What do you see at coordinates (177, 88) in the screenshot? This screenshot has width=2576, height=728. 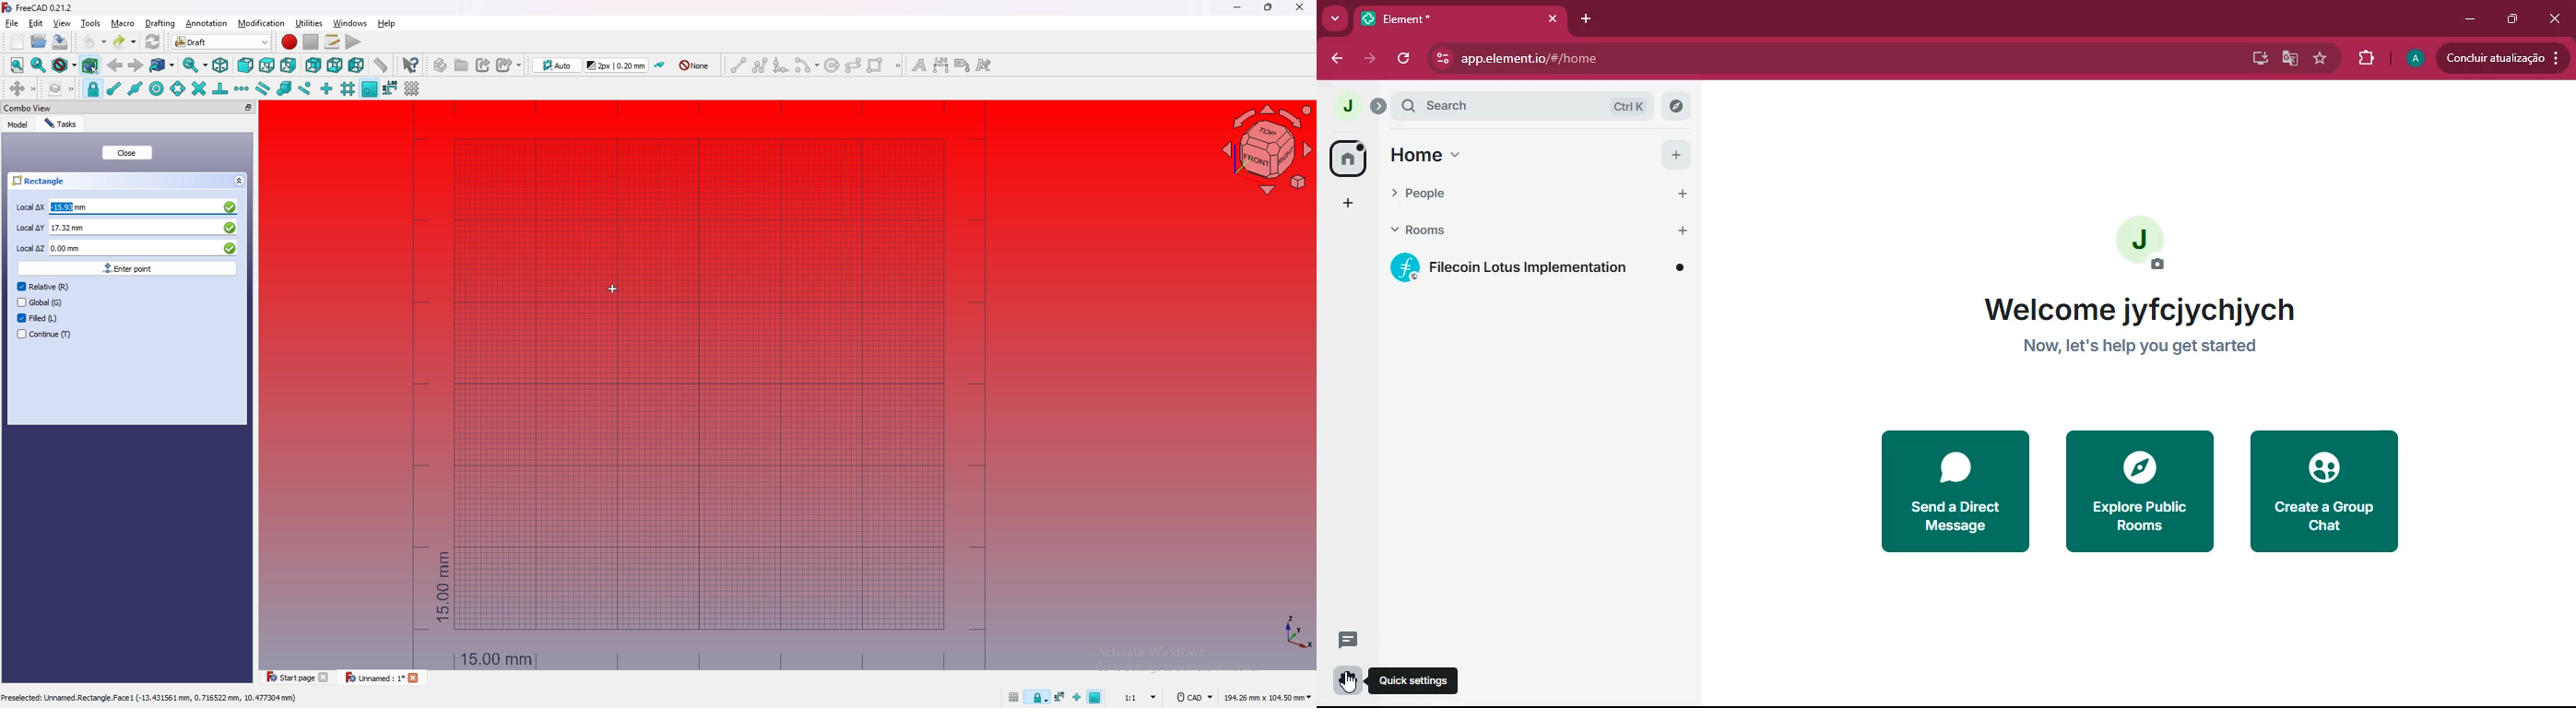 I see `snap angle` at bounding box center [177, 88].